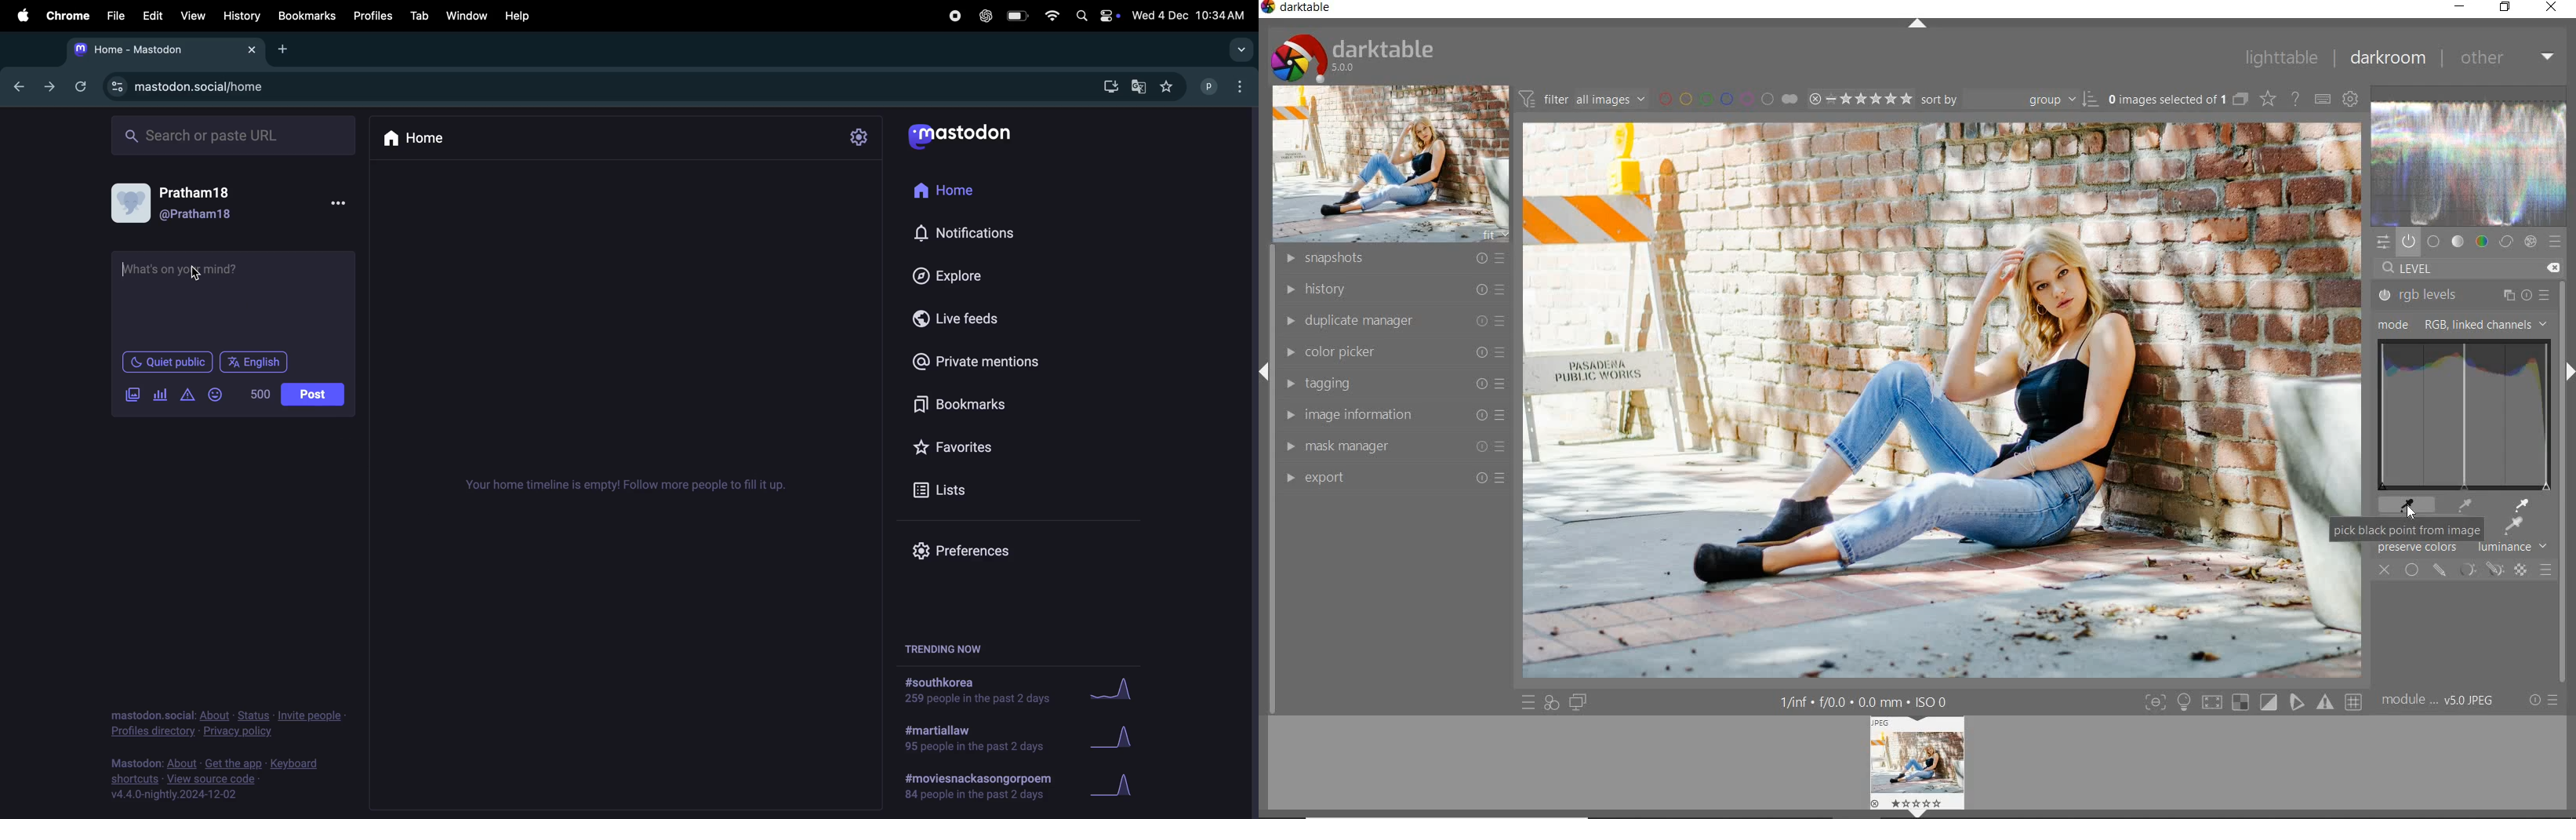  I want to click on Chrome, so click(66, 15).